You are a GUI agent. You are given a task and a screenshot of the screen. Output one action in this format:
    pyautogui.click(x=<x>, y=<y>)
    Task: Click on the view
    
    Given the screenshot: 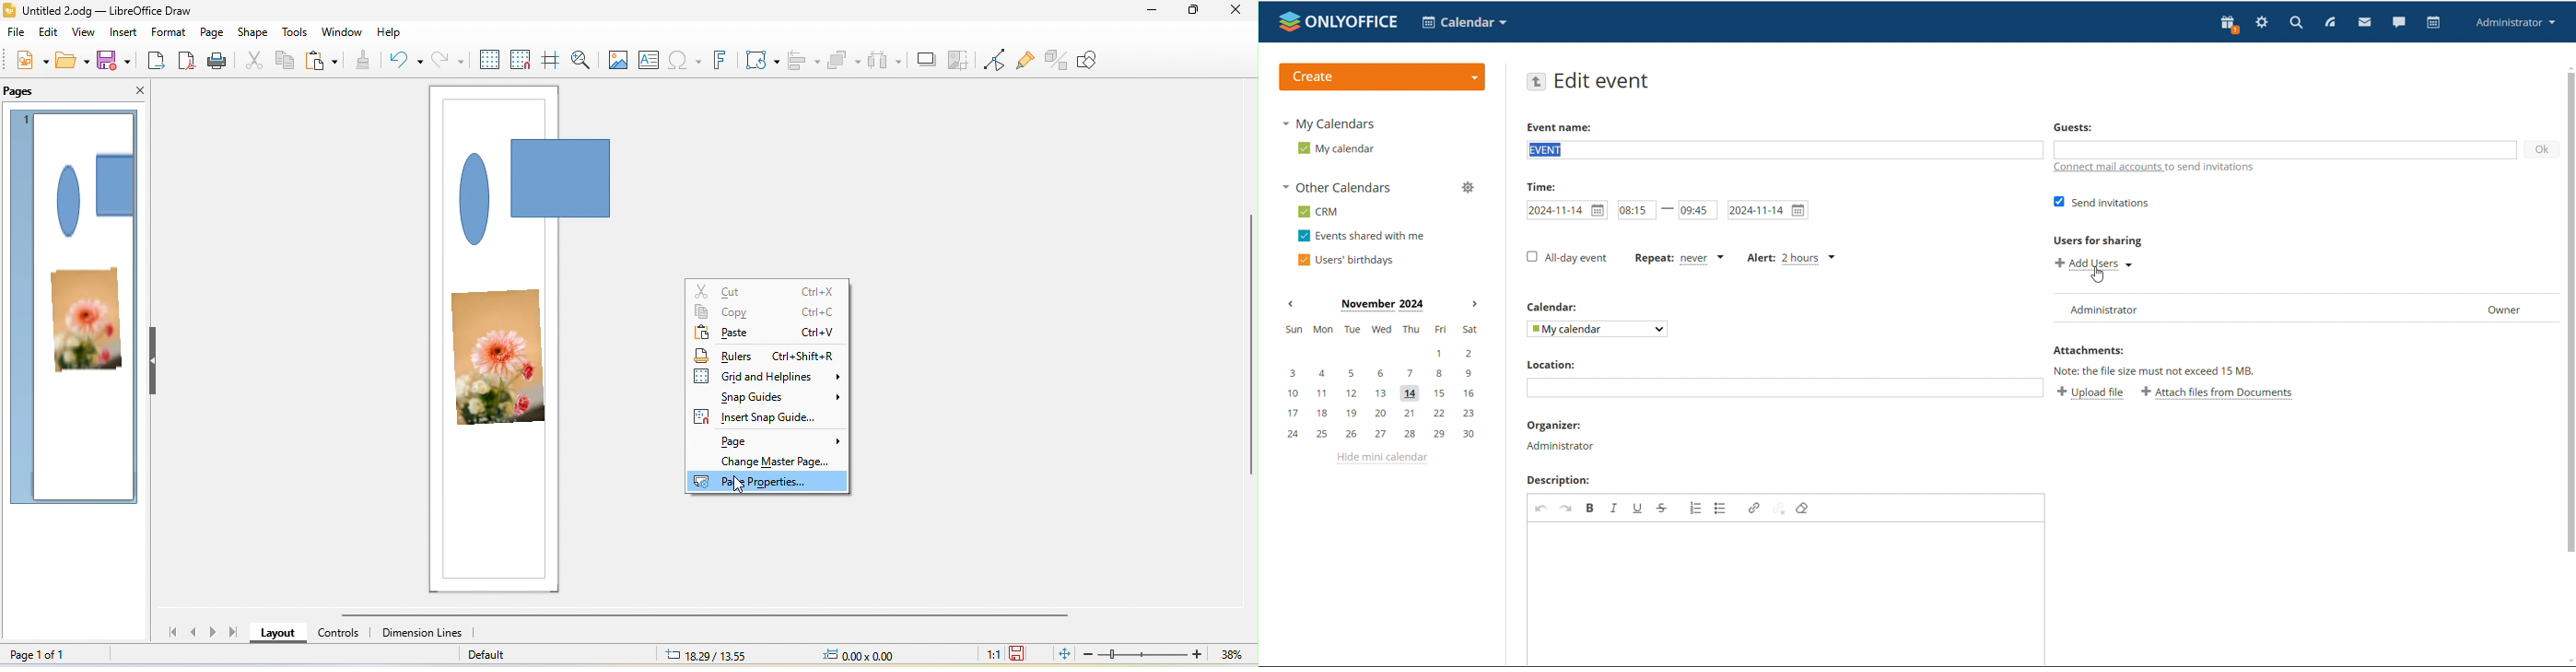 What is the action you would take?
    pyautogui.click(x=83, y=34)
    